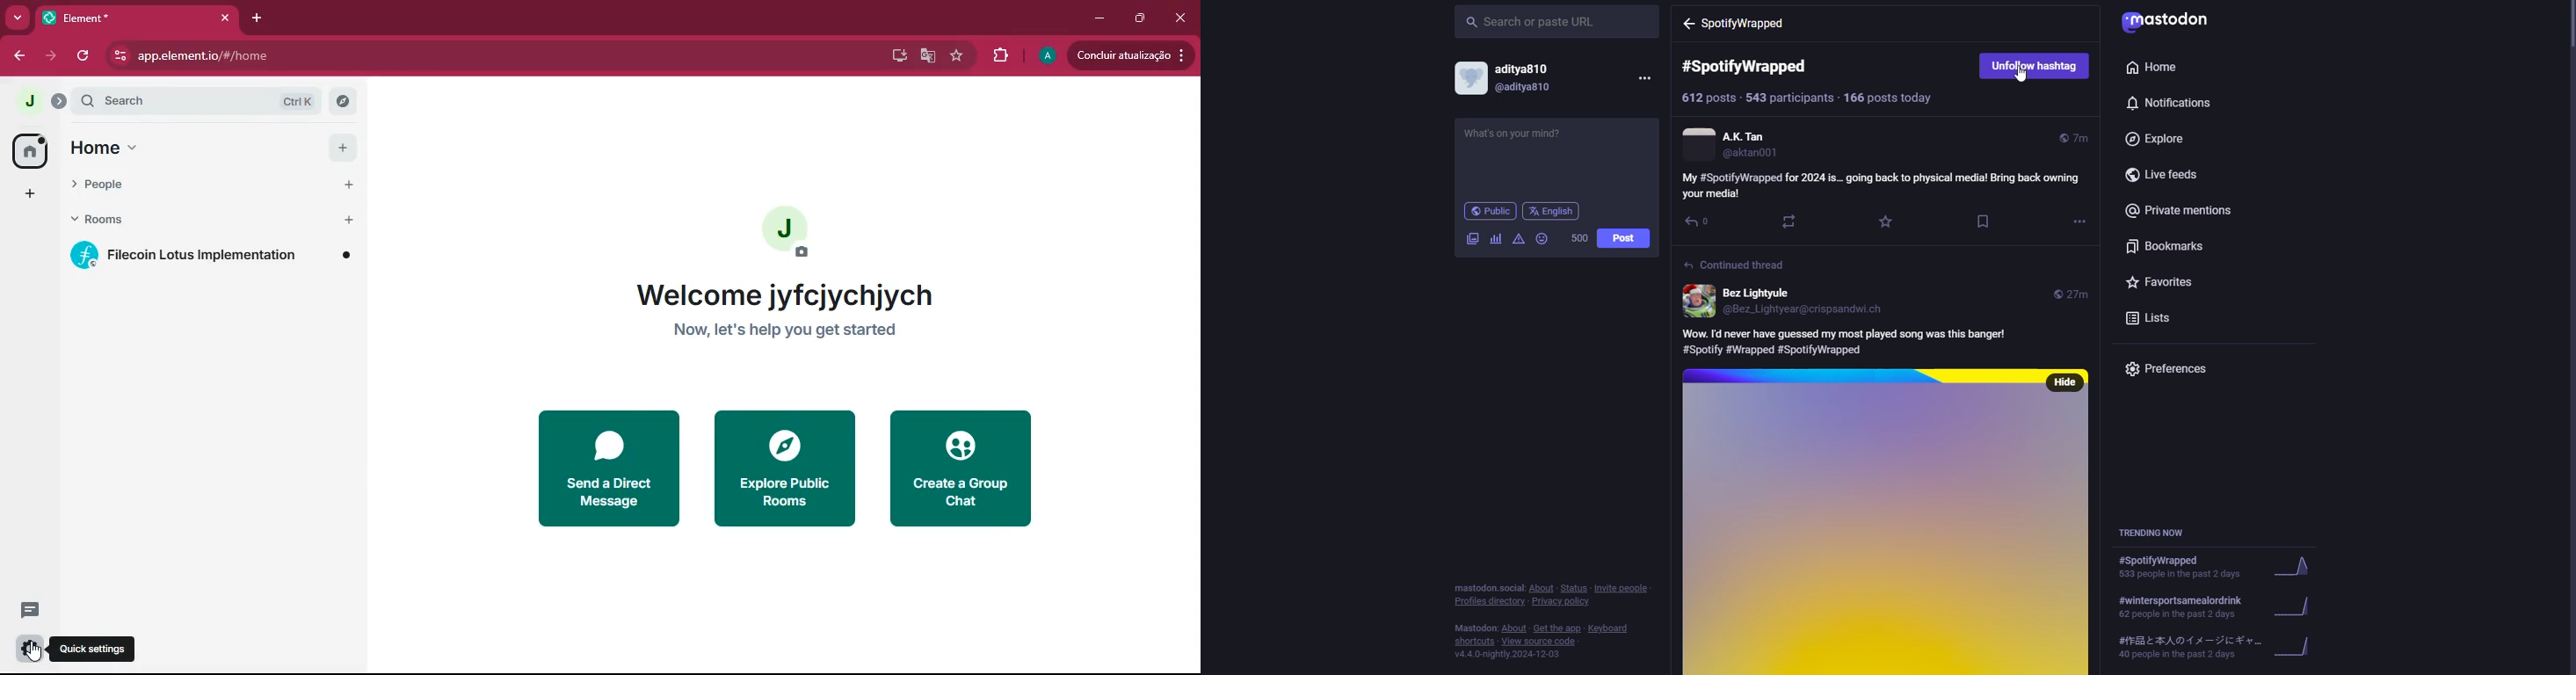 The height and width of the screenshot is (700, 2576). What do you see at coordinates (1870, 527) in the screenshot?
I see `post` at bounding box center [1870, 527].